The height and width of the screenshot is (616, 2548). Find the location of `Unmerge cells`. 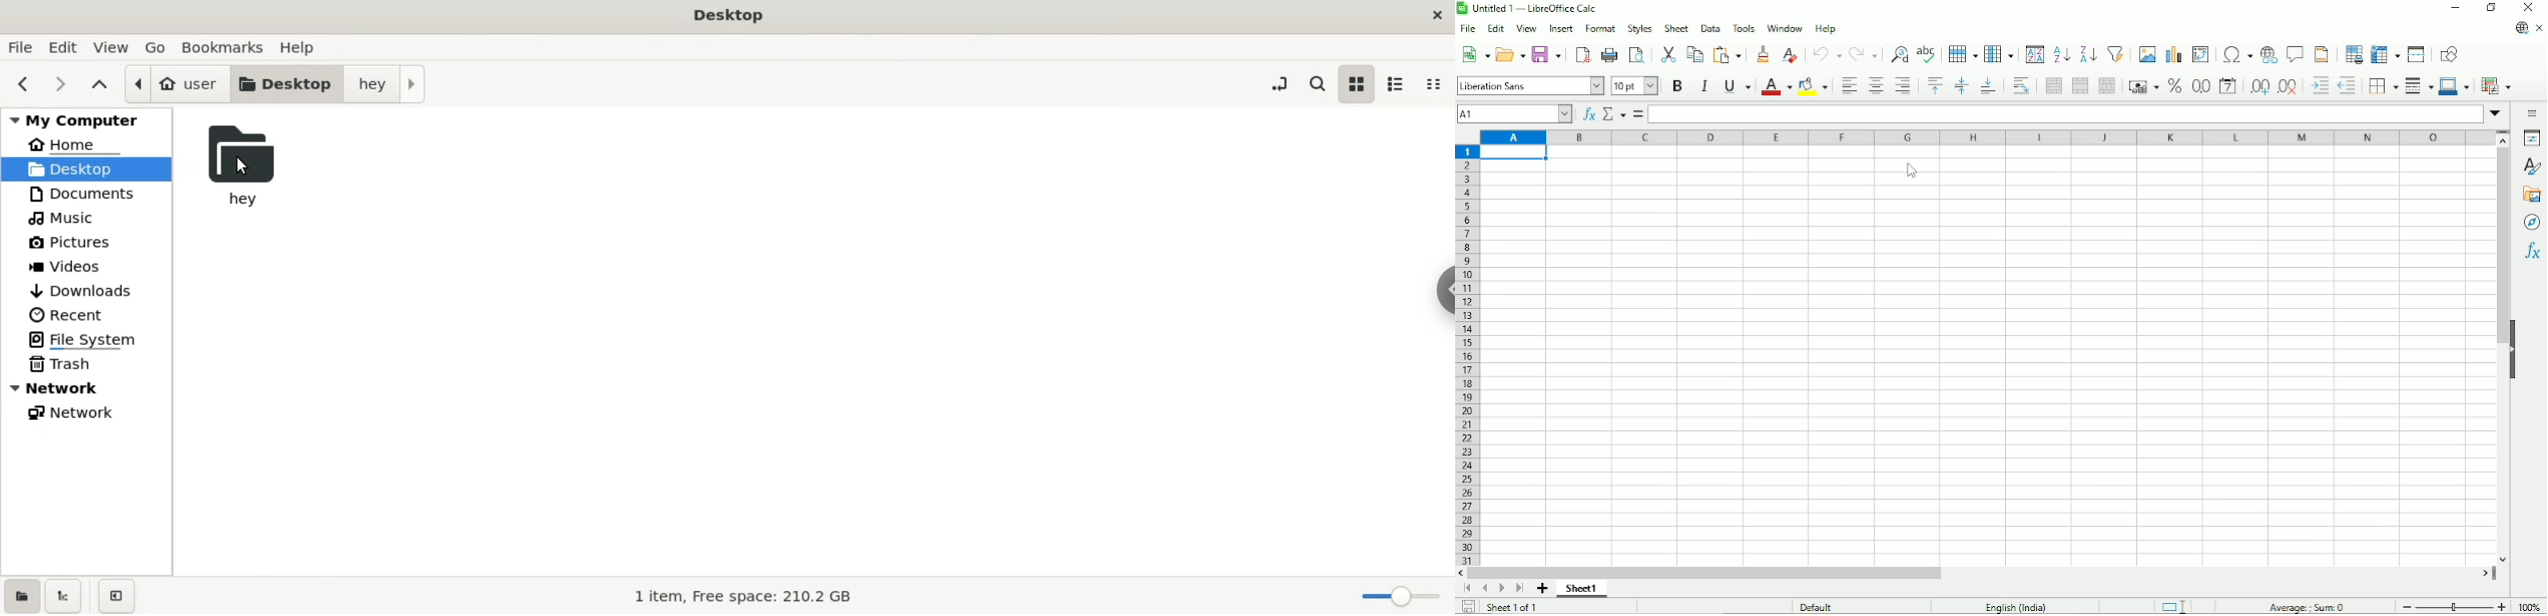

Unmerge cells is located at coordinates (2107, 86).